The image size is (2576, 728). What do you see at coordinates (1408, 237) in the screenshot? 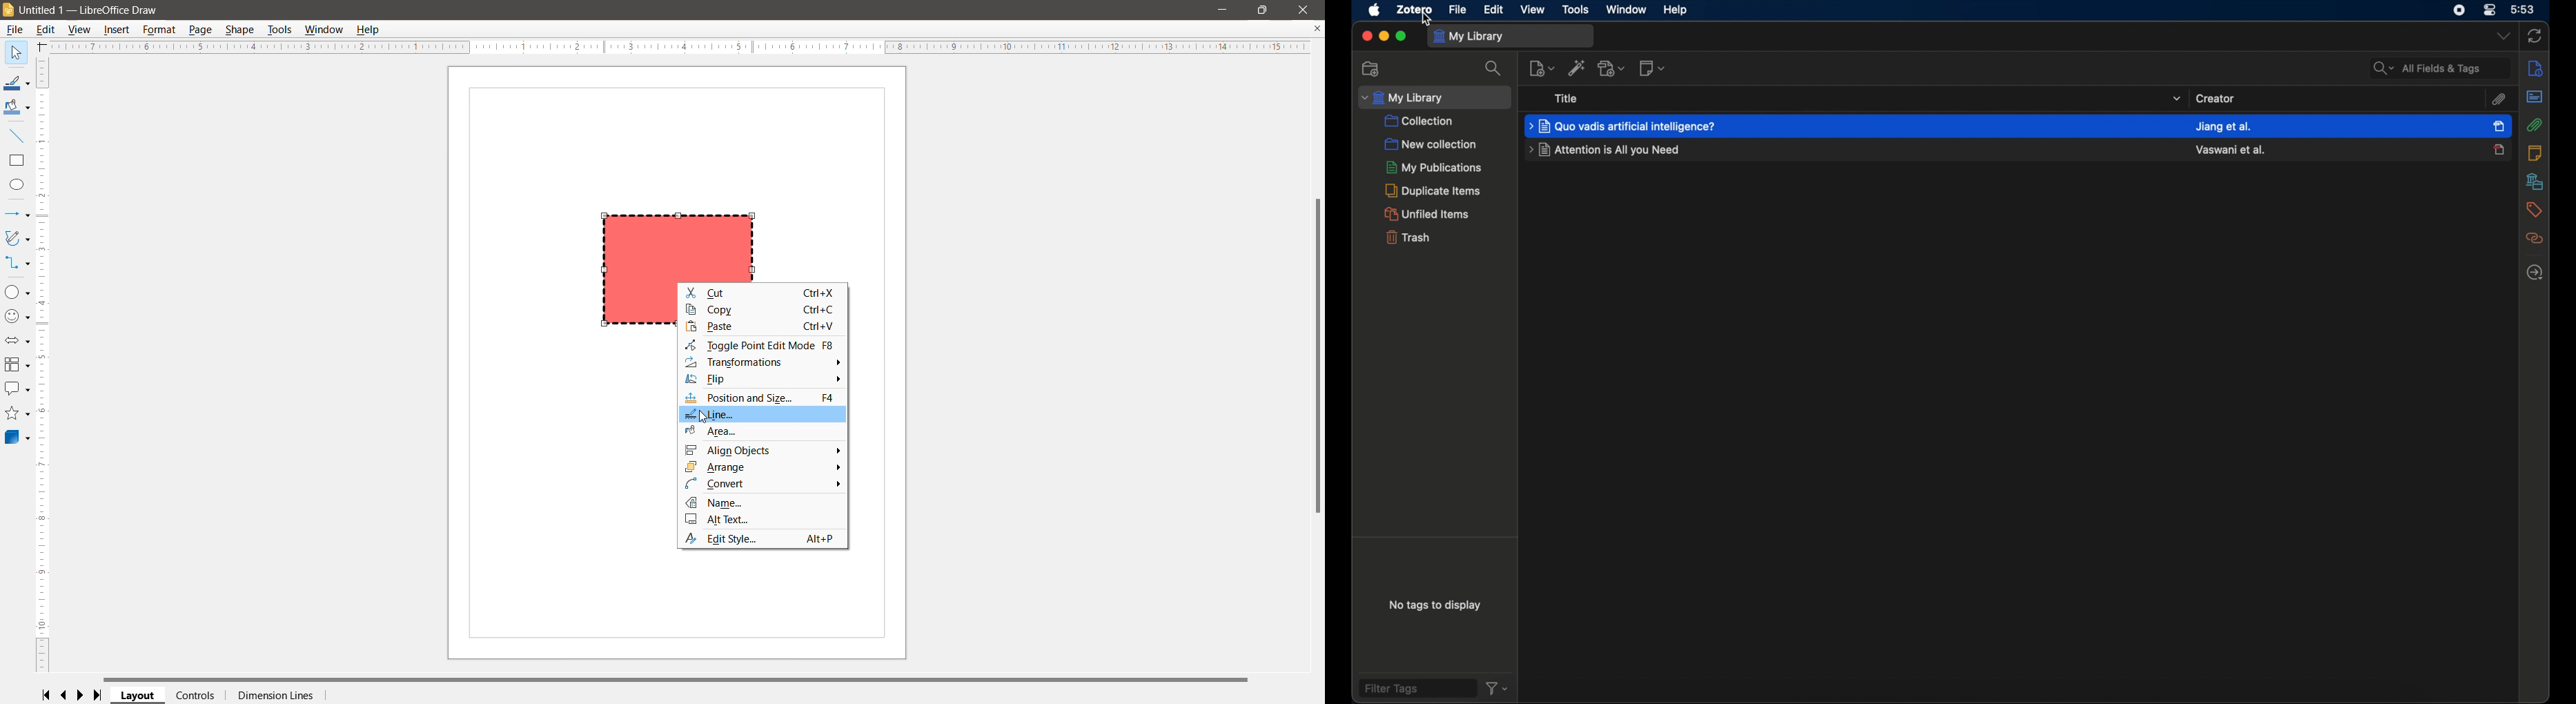
I see `trash` at bounding box center [1408, 237].